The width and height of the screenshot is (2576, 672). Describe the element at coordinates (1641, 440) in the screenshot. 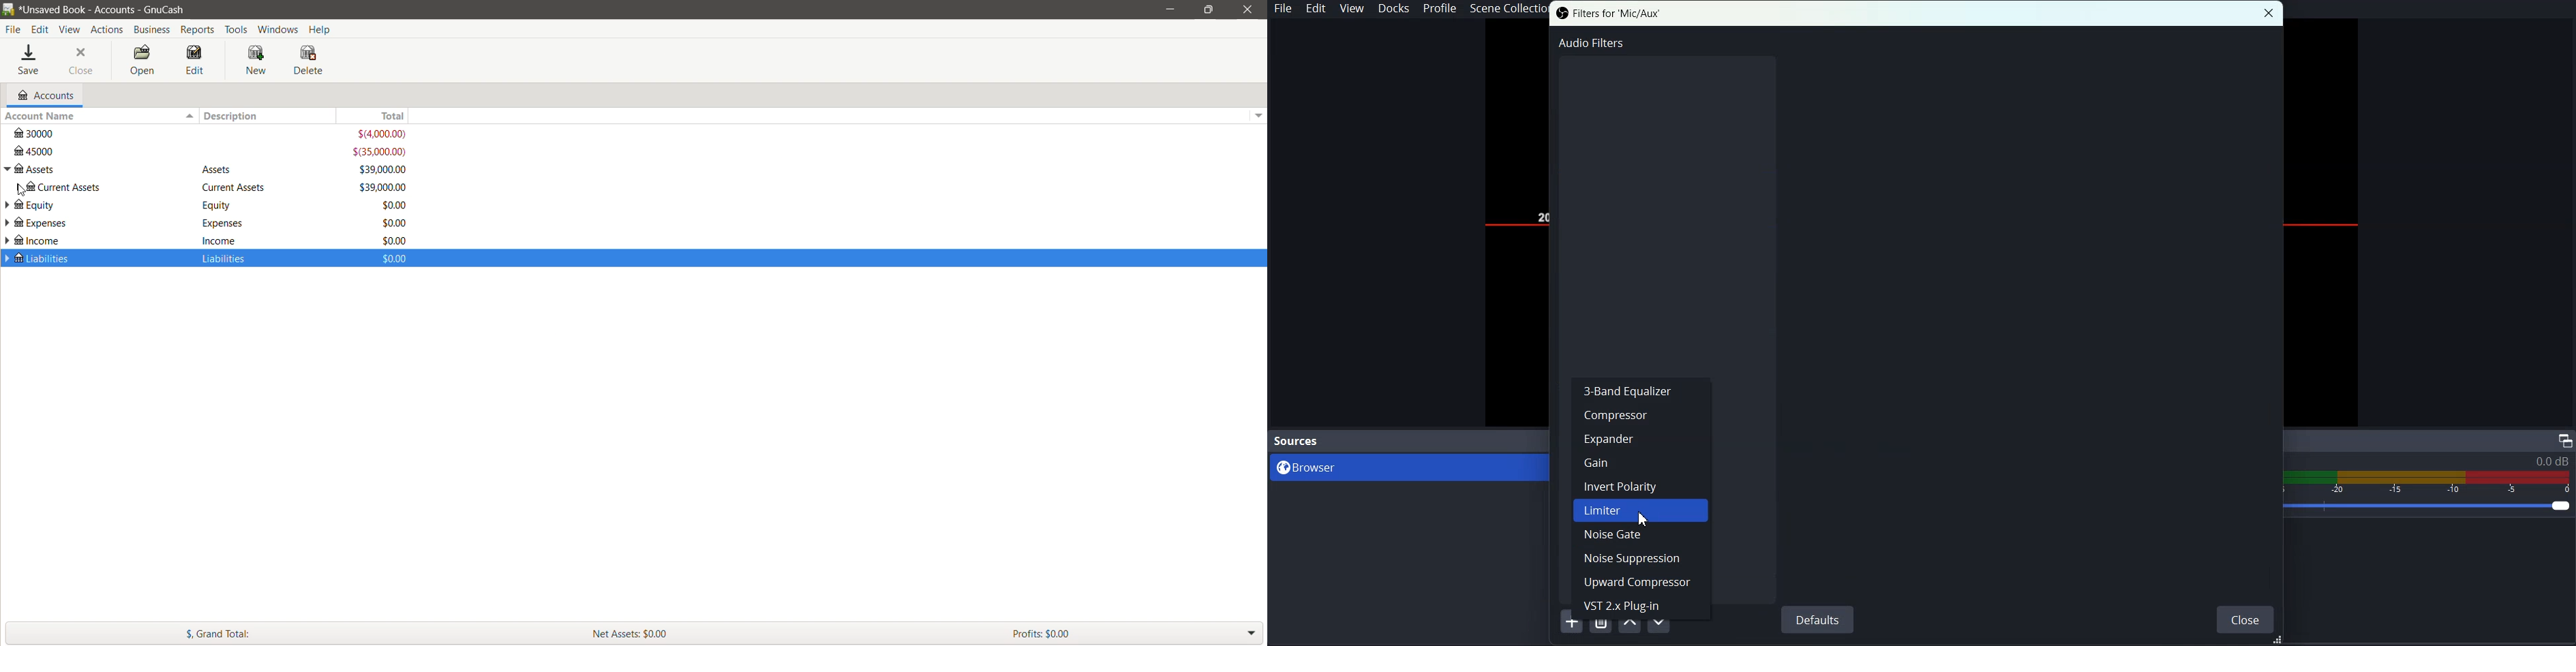

I see `Expander` at that location.